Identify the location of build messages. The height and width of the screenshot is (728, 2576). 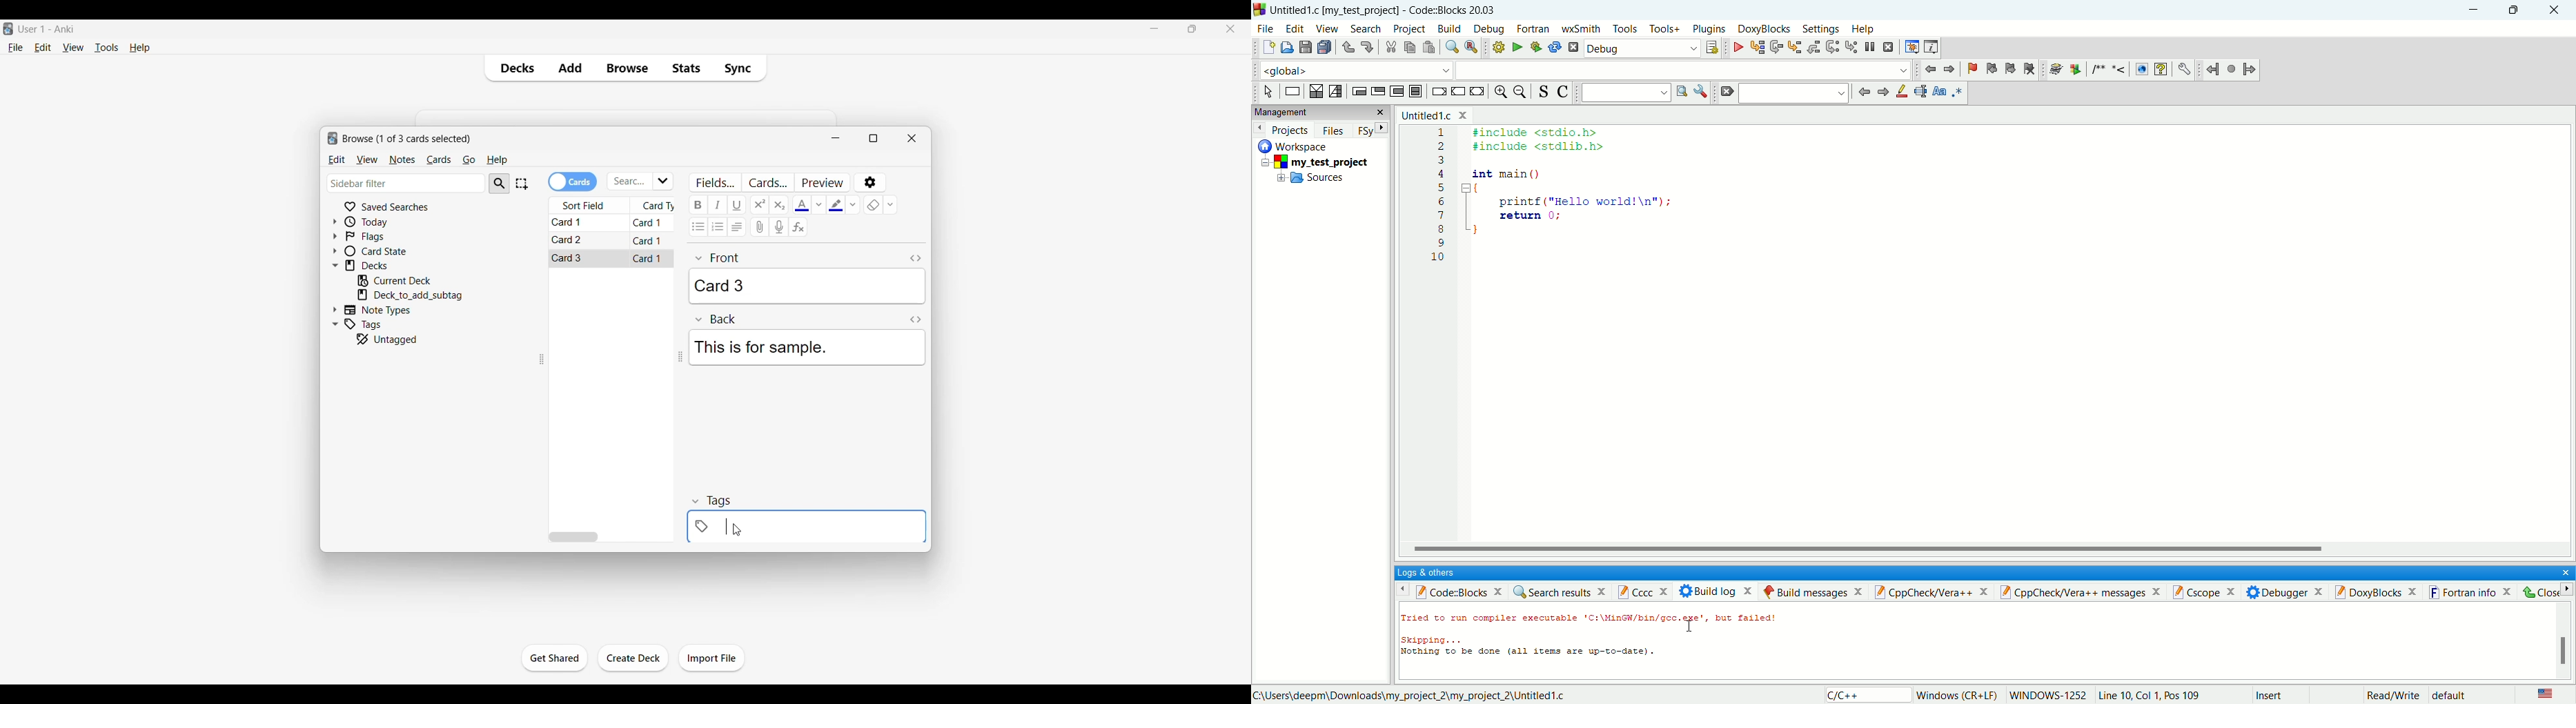
(1812, 591).